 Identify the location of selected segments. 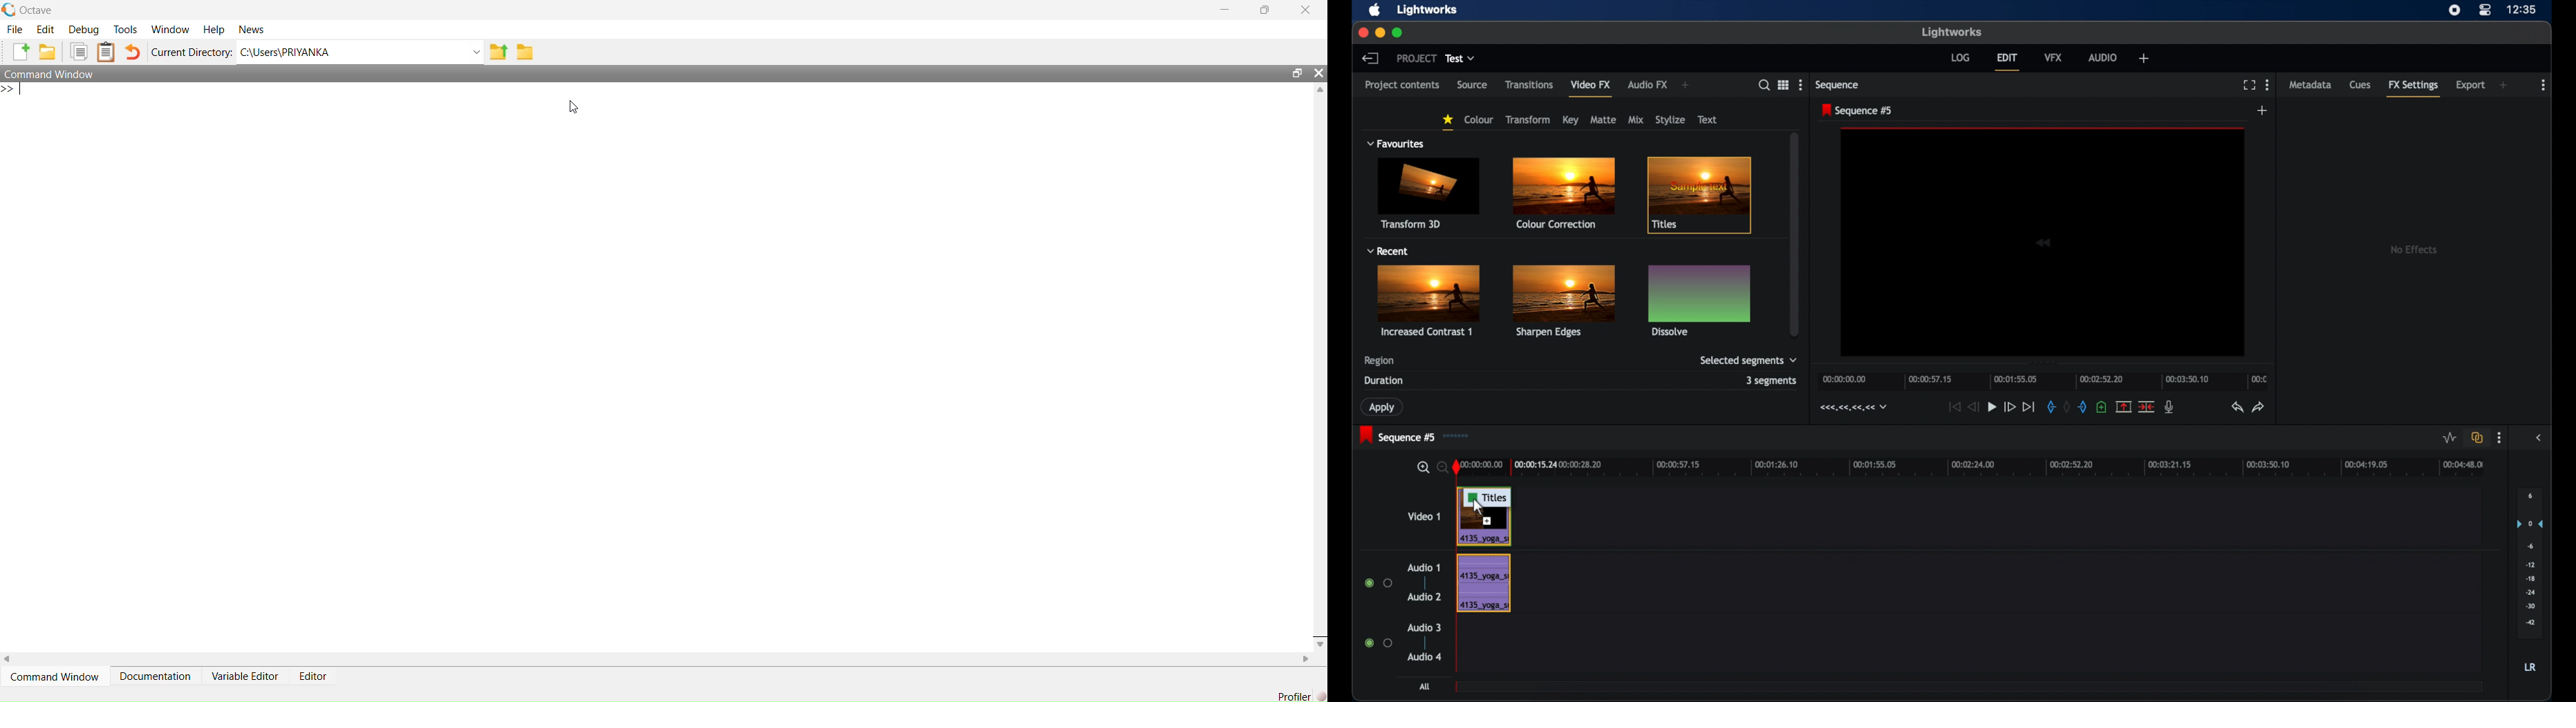
(1748, 361).